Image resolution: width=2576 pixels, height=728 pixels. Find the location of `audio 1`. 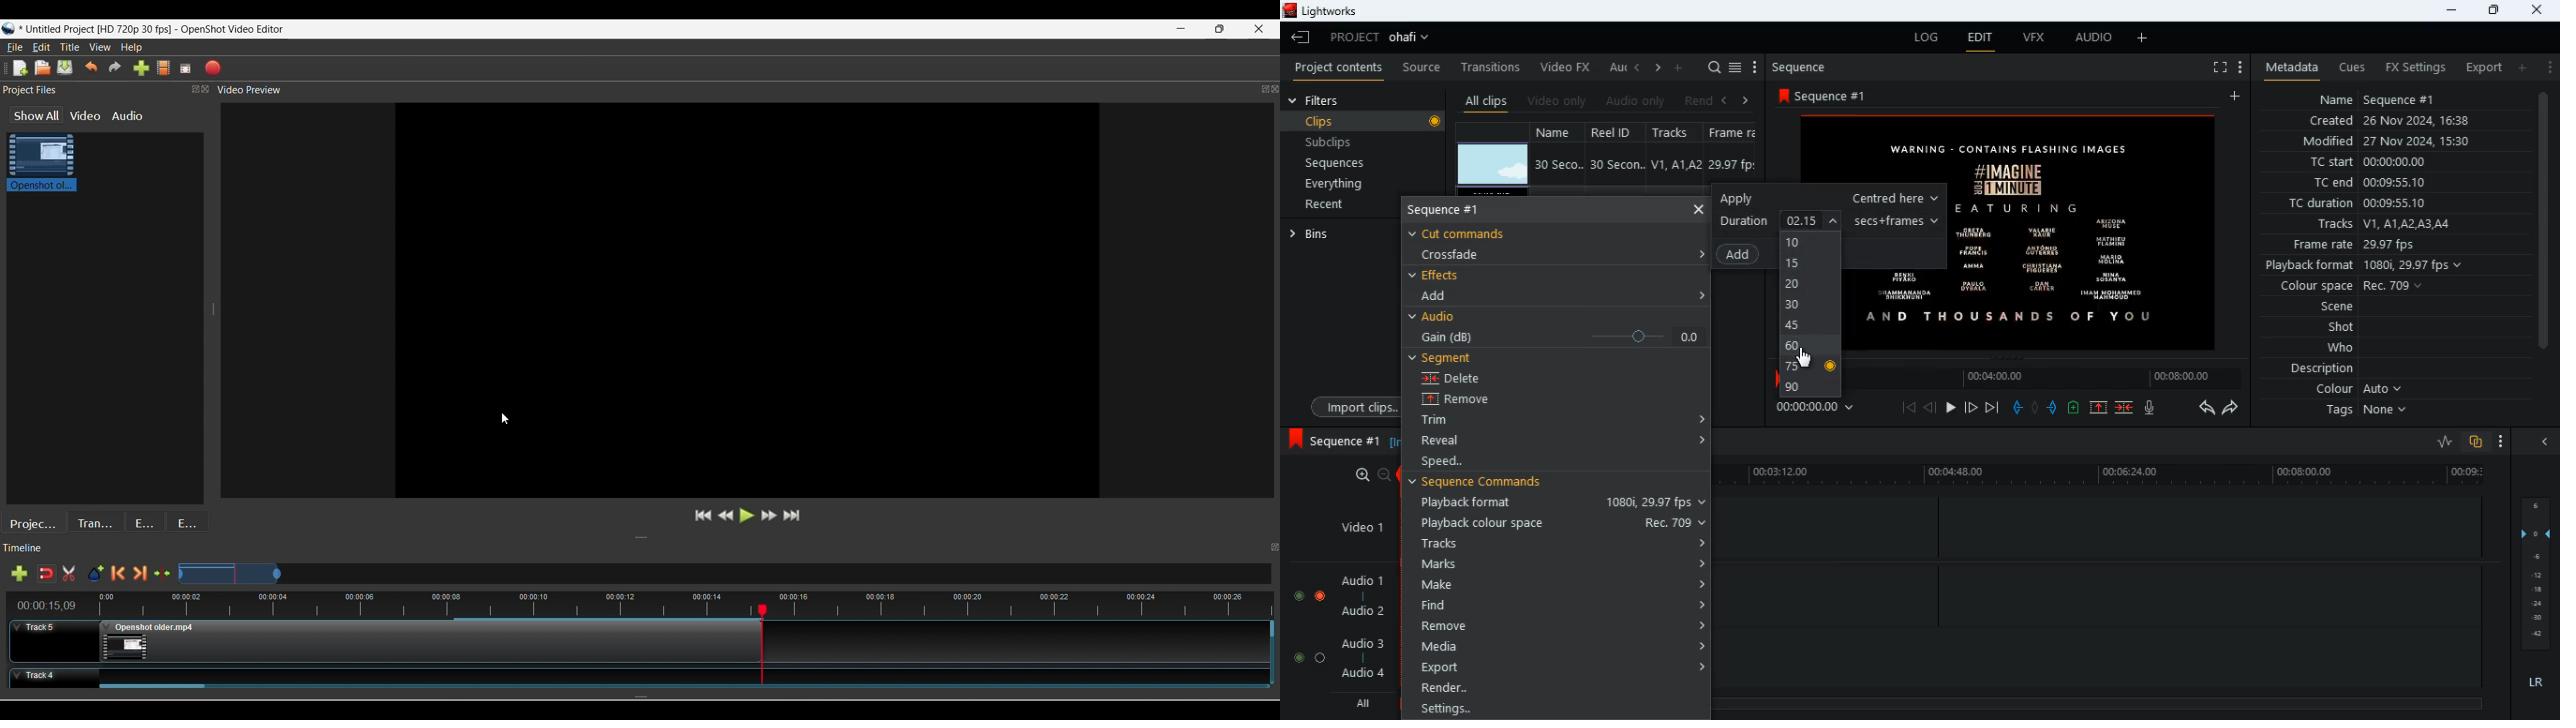

audio 1 is located at coordinates (1358, 581).